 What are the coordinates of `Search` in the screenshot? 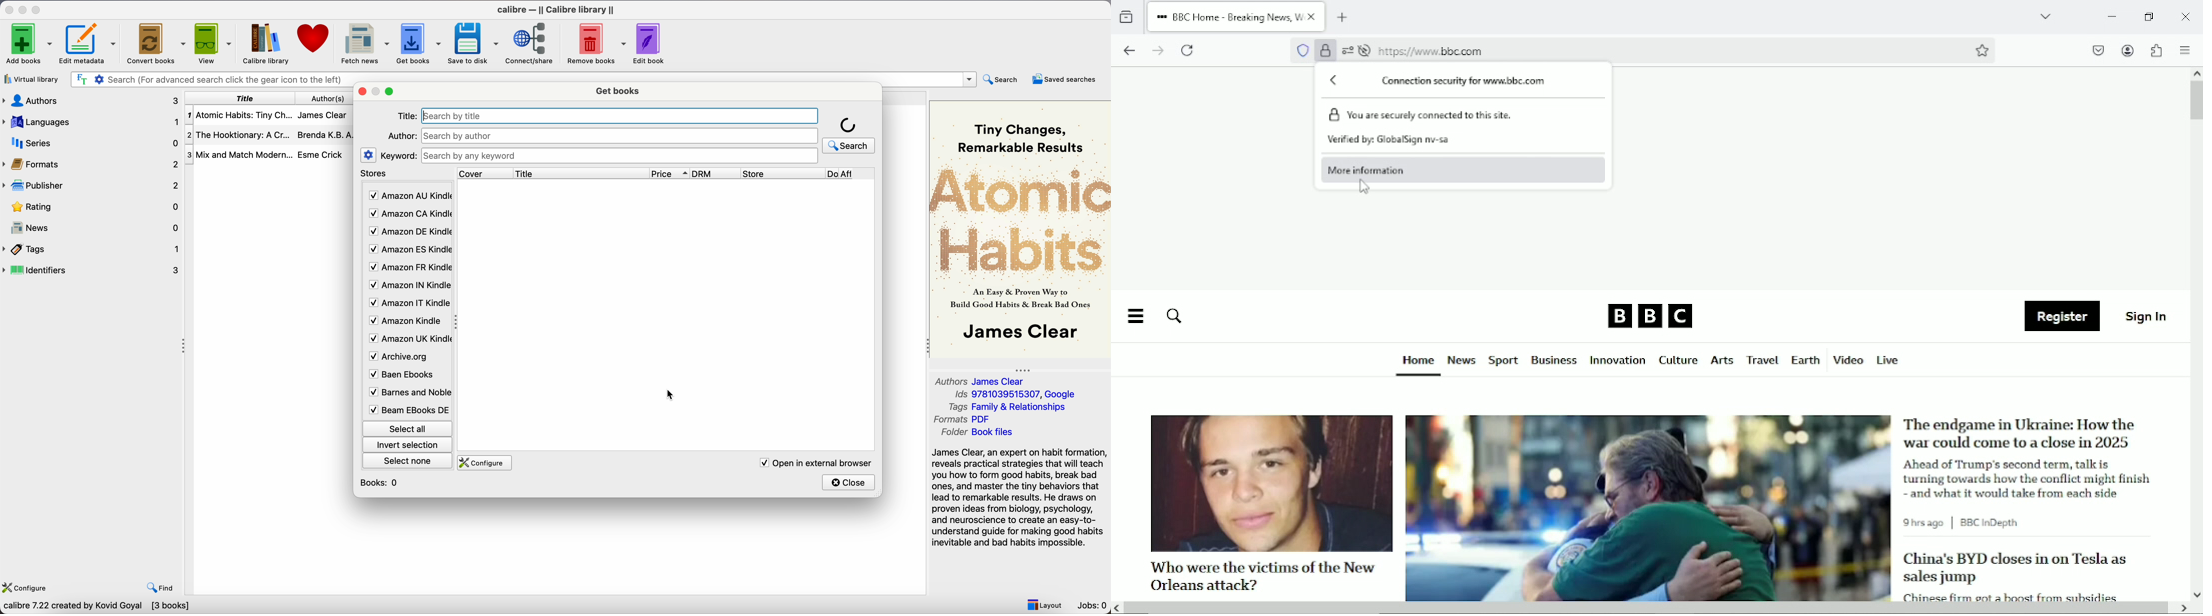 It's located at (1173, 316).